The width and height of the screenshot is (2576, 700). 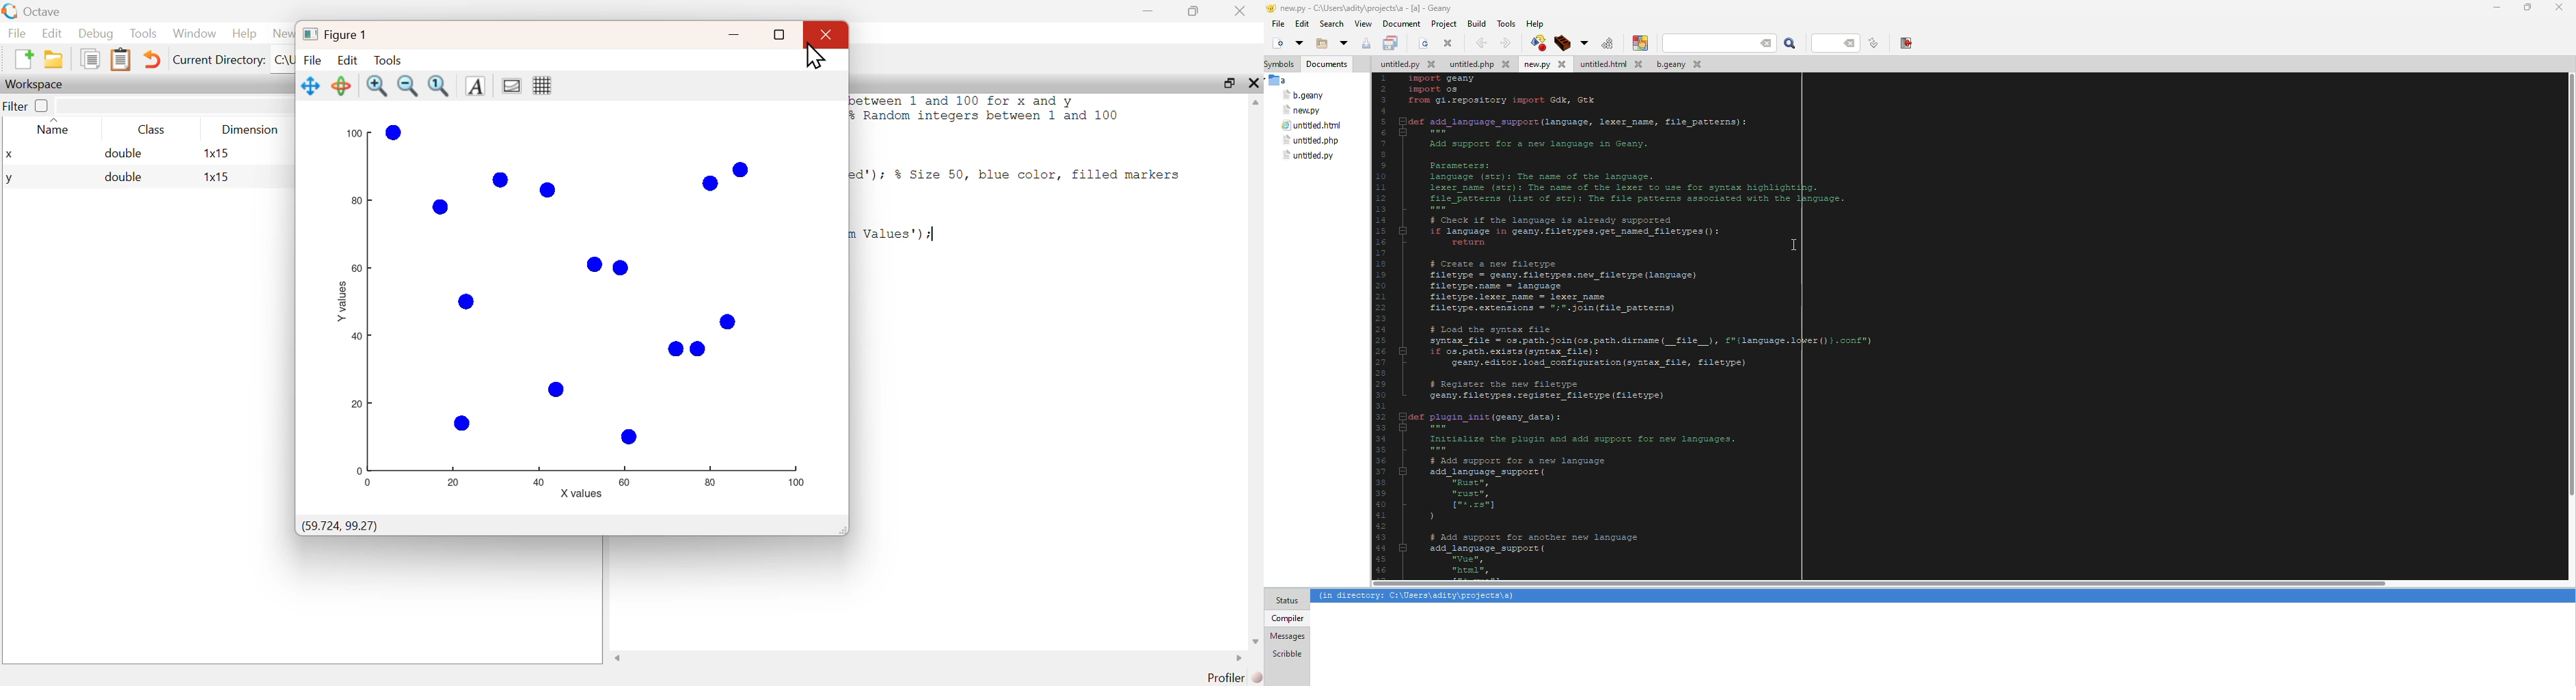 I want to click on y, so click(x=9, y=179).